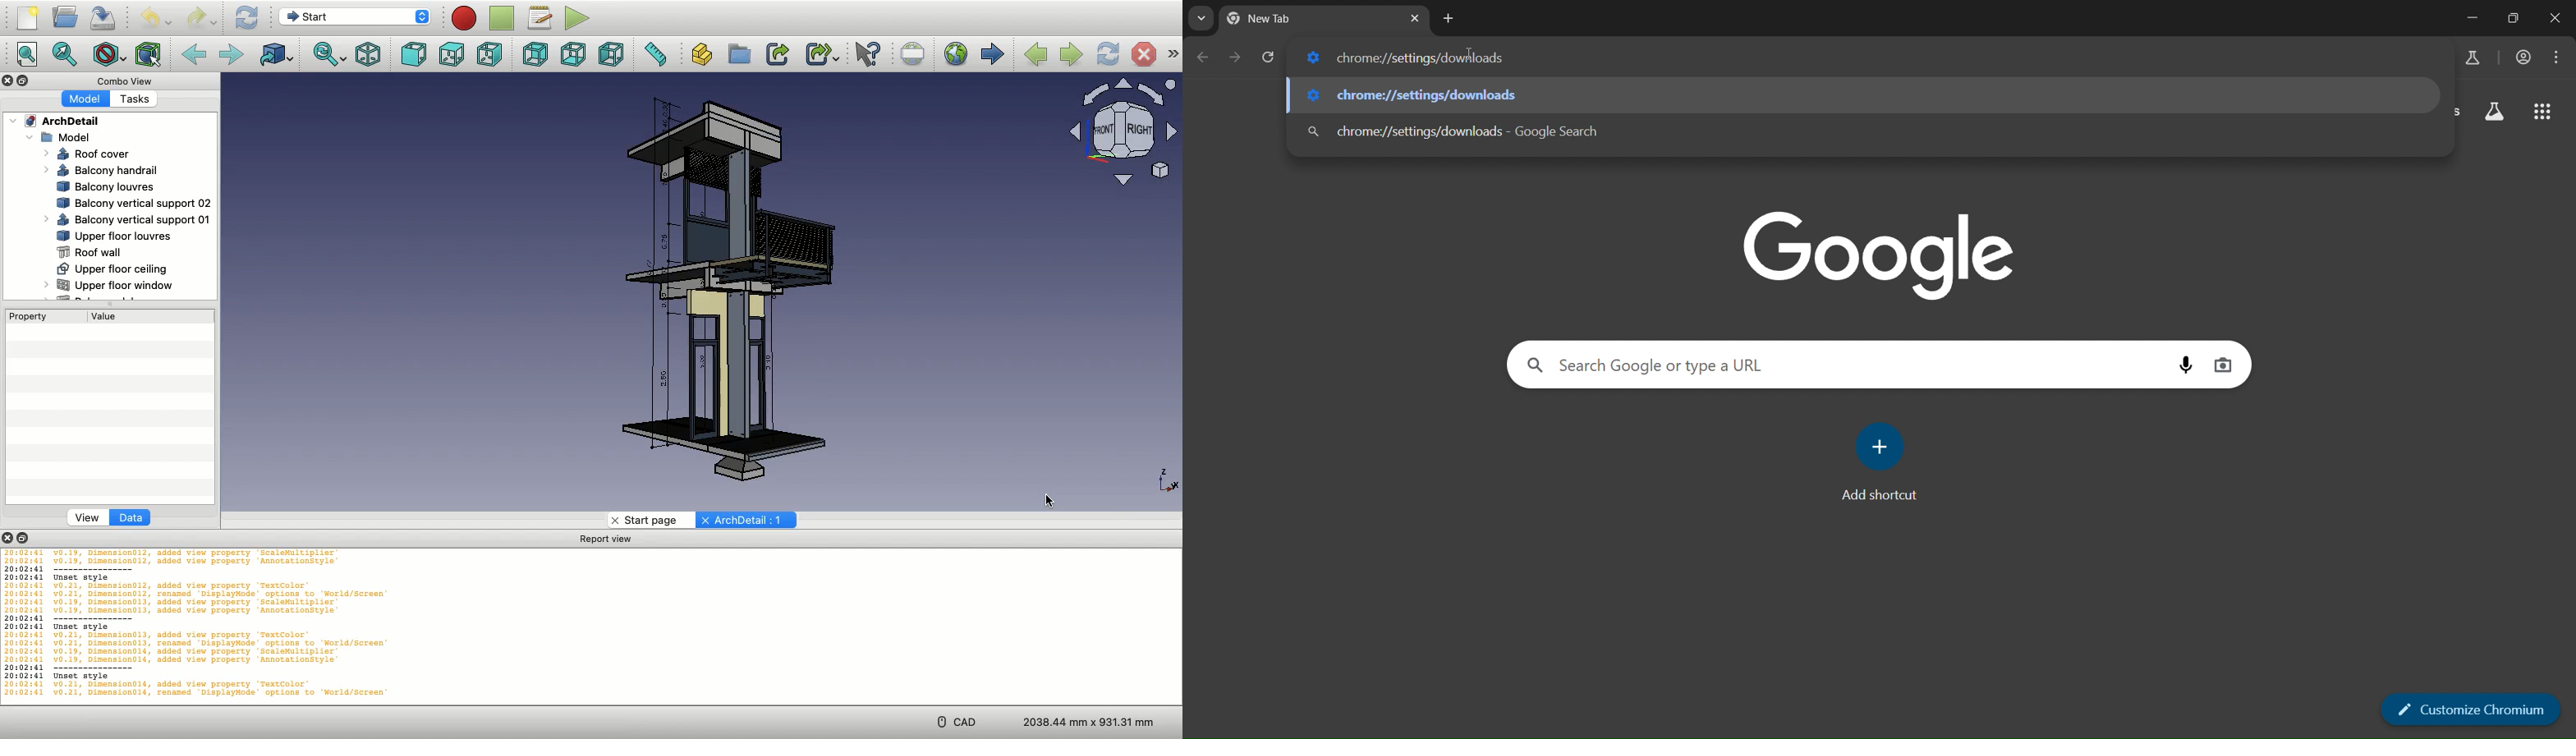 This screenshot has width=2576, height=756. What do you see at coordinates (329, 54) in the screenshot?
I see `Sync view` at bounding box center [329, 54].